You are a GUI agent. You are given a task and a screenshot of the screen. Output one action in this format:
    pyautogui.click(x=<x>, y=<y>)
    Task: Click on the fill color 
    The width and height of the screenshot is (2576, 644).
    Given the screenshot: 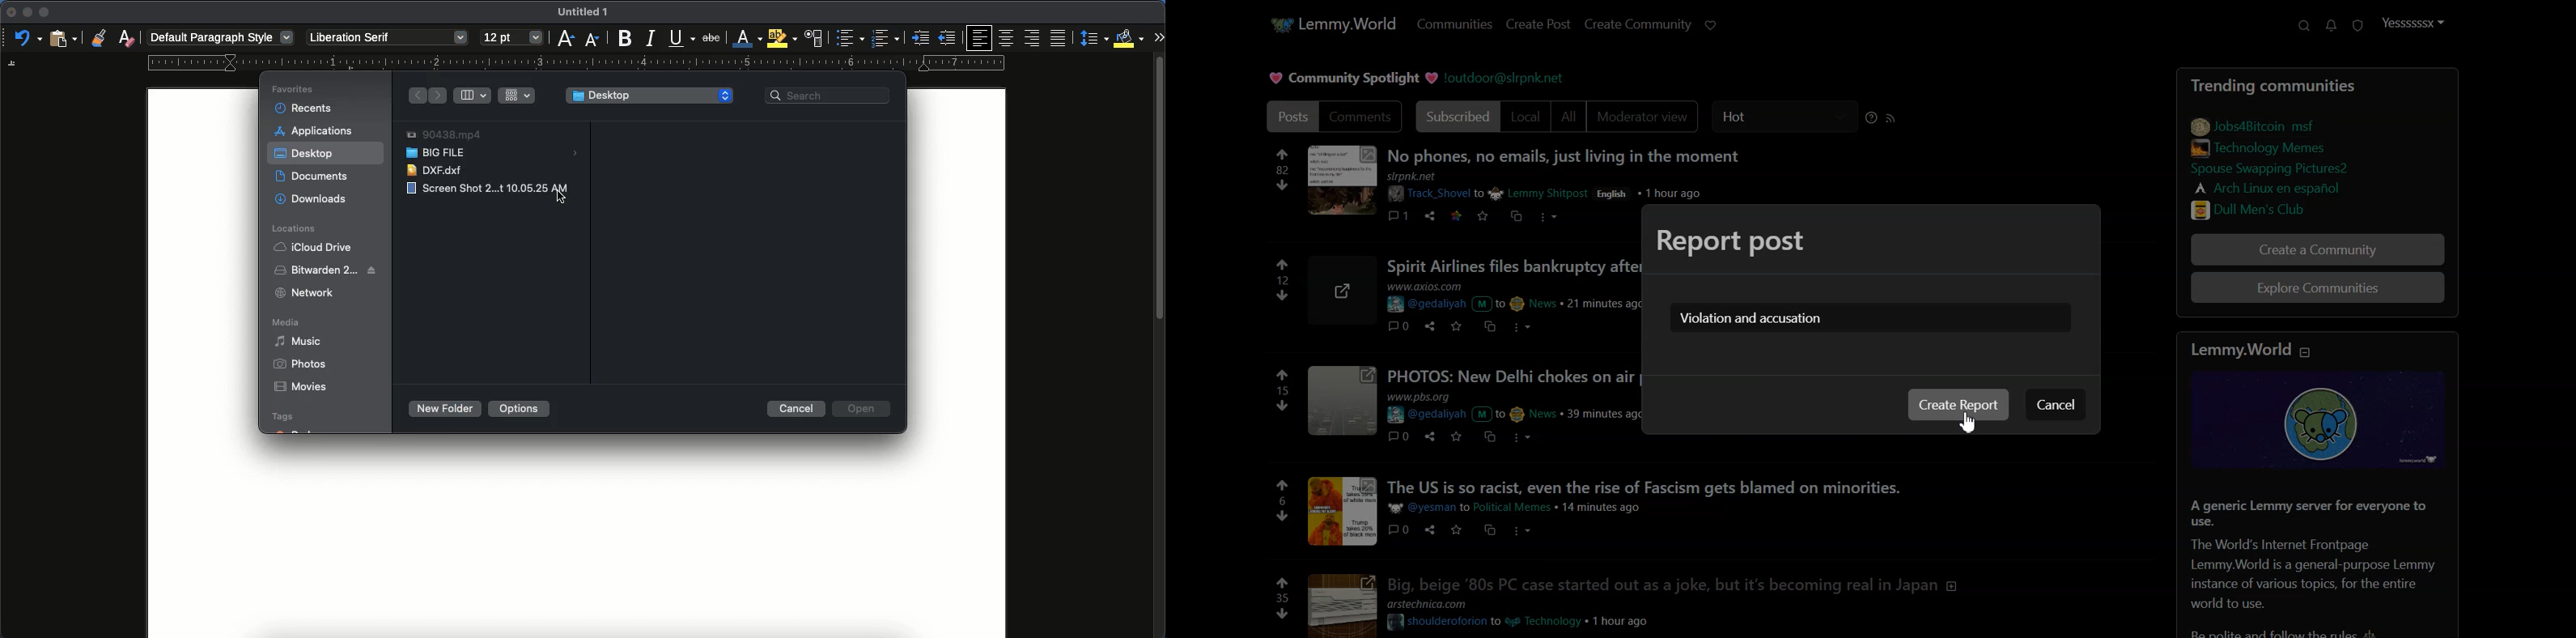 What is the action you would take?
    pyautogui.click(x=1129, y=37)
    